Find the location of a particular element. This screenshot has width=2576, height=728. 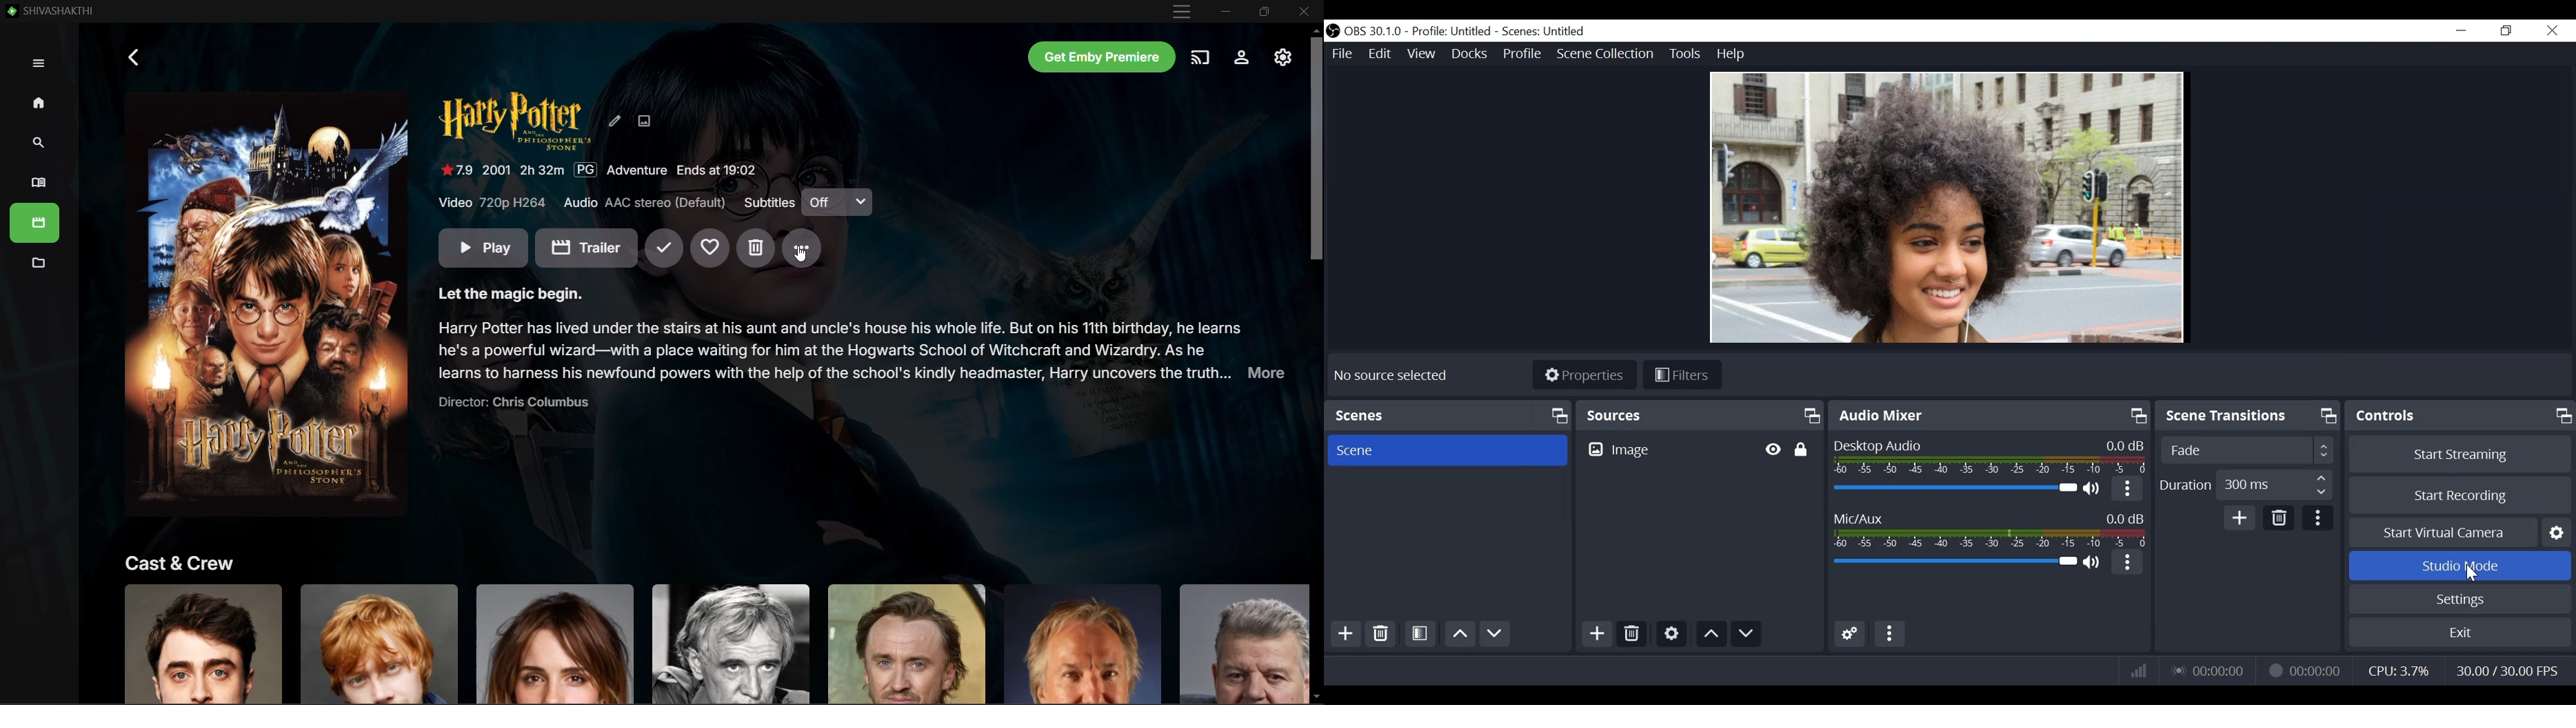

Move Scene Down is located at coordinates (1498, 636).